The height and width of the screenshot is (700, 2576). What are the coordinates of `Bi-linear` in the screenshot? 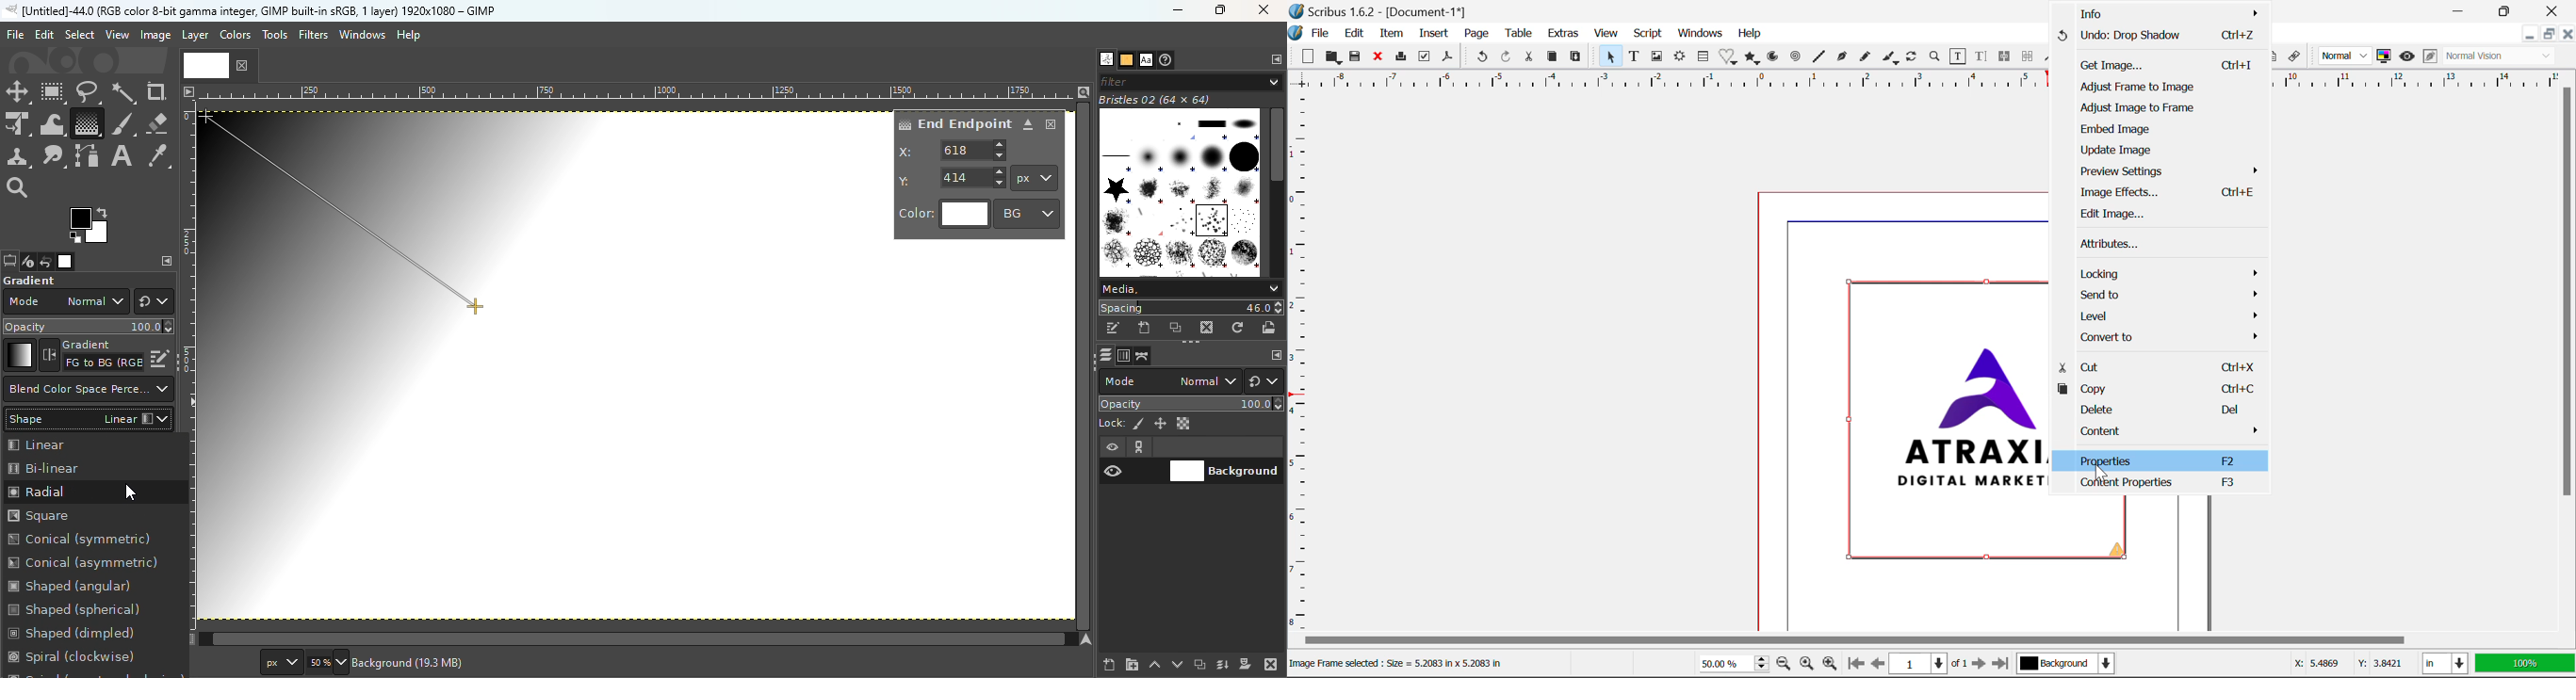 It's located at (60, 467).